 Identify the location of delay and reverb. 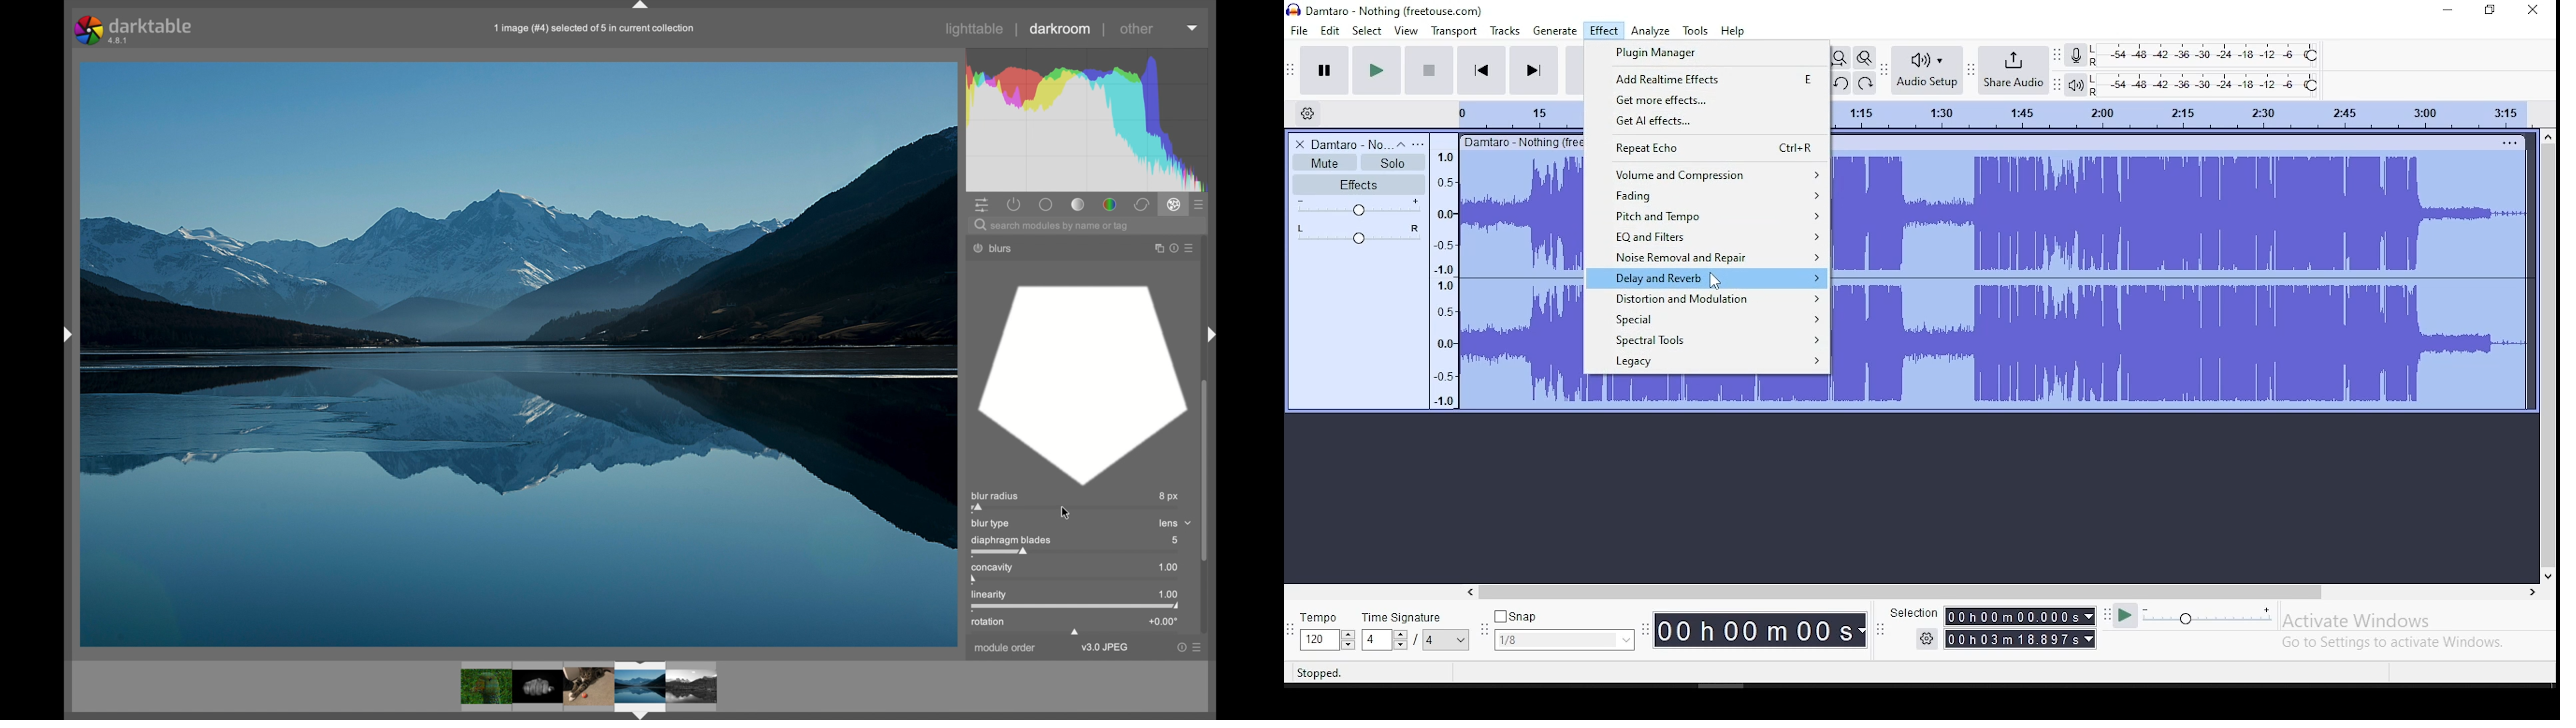
(1705, 277).